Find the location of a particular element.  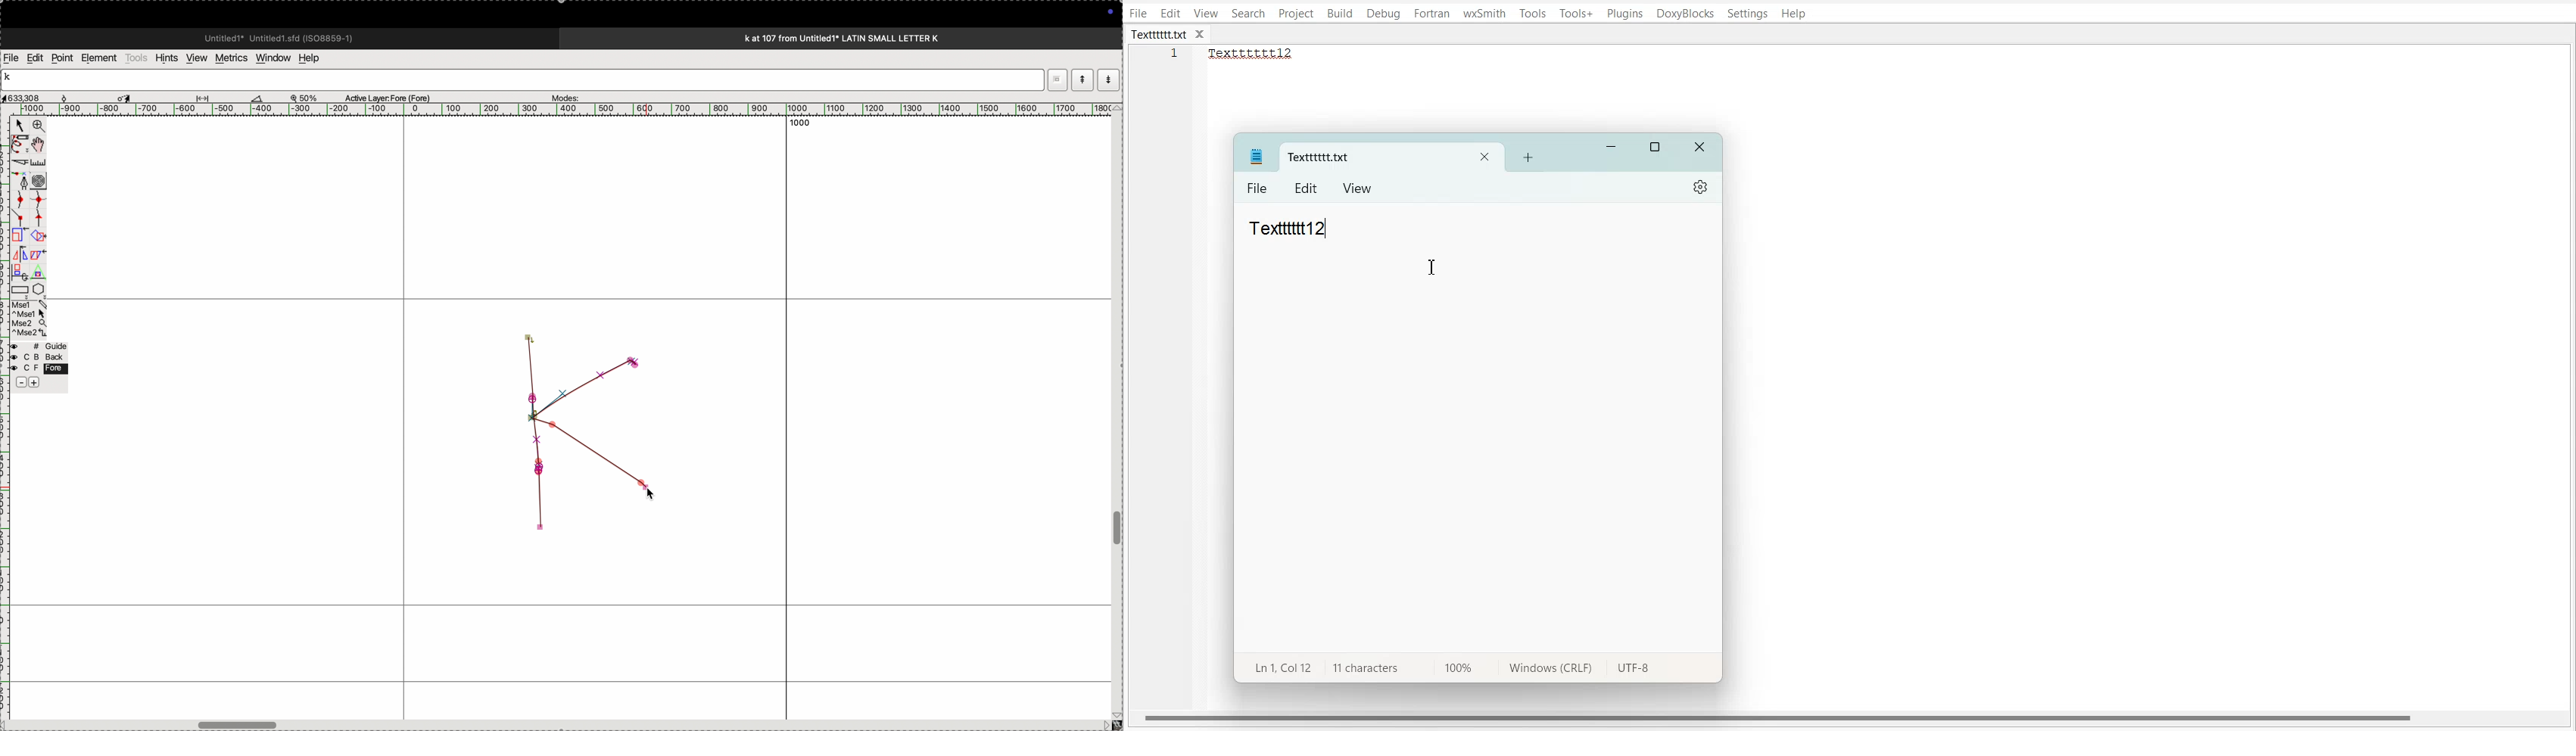

Ln1, Col 12 is located at coordinates (1279, 667).